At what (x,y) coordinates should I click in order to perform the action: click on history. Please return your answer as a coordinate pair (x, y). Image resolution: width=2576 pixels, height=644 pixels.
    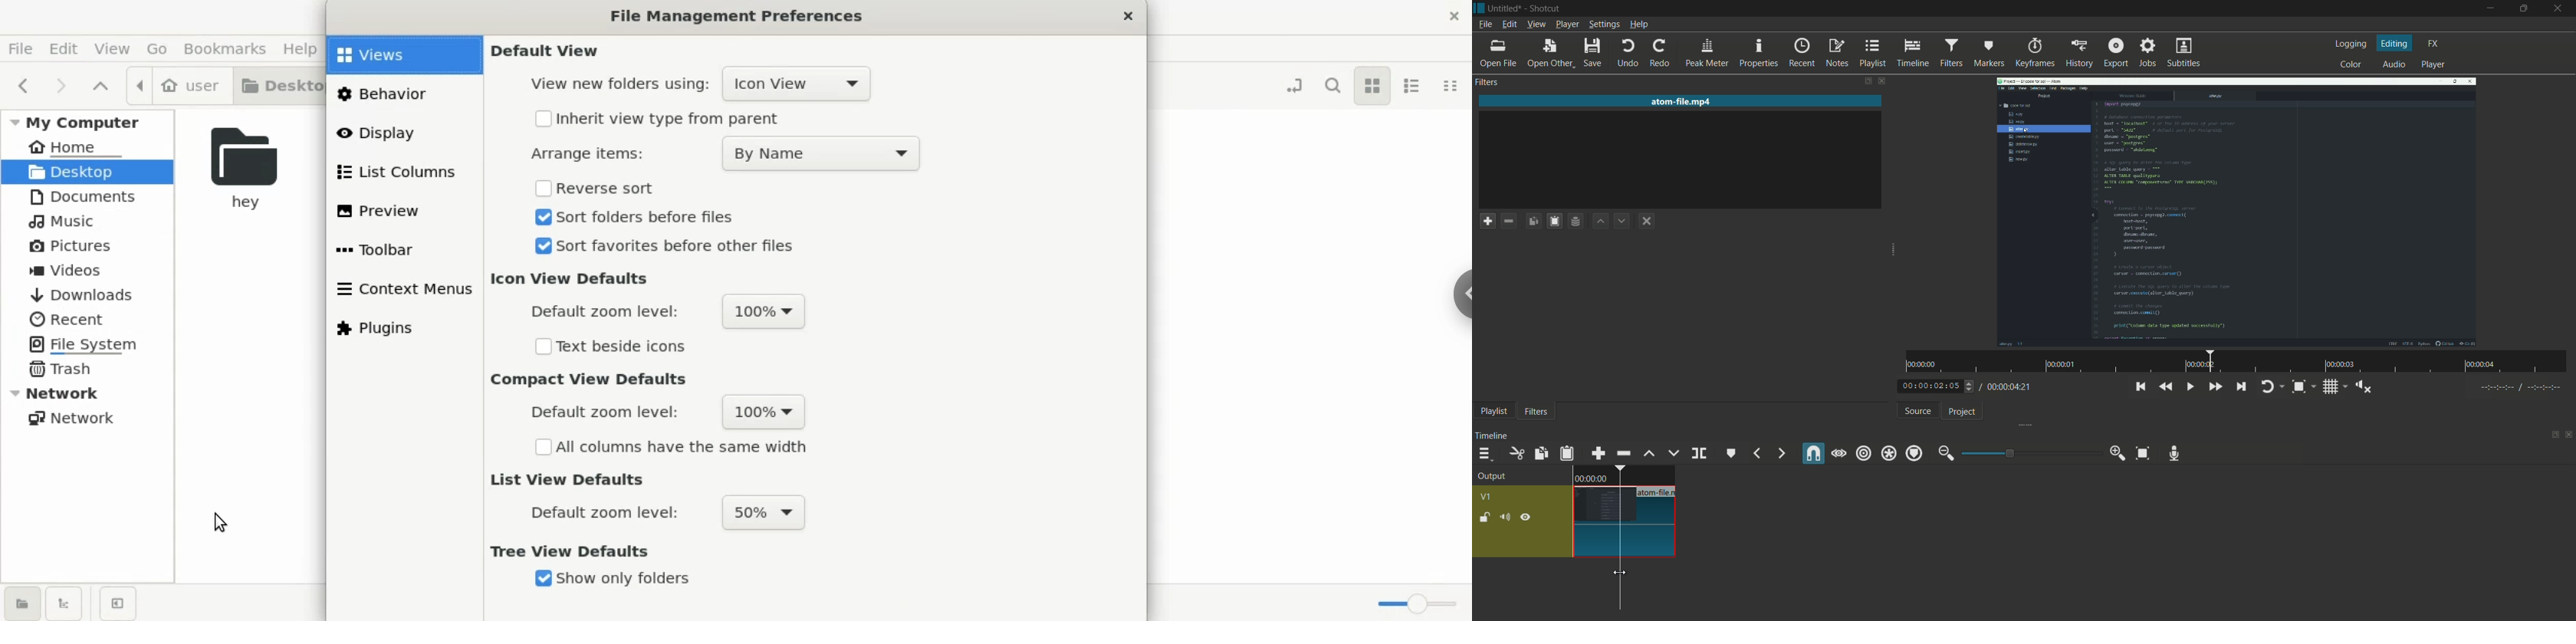
    Looking at the image, I should click on (2080, 53).